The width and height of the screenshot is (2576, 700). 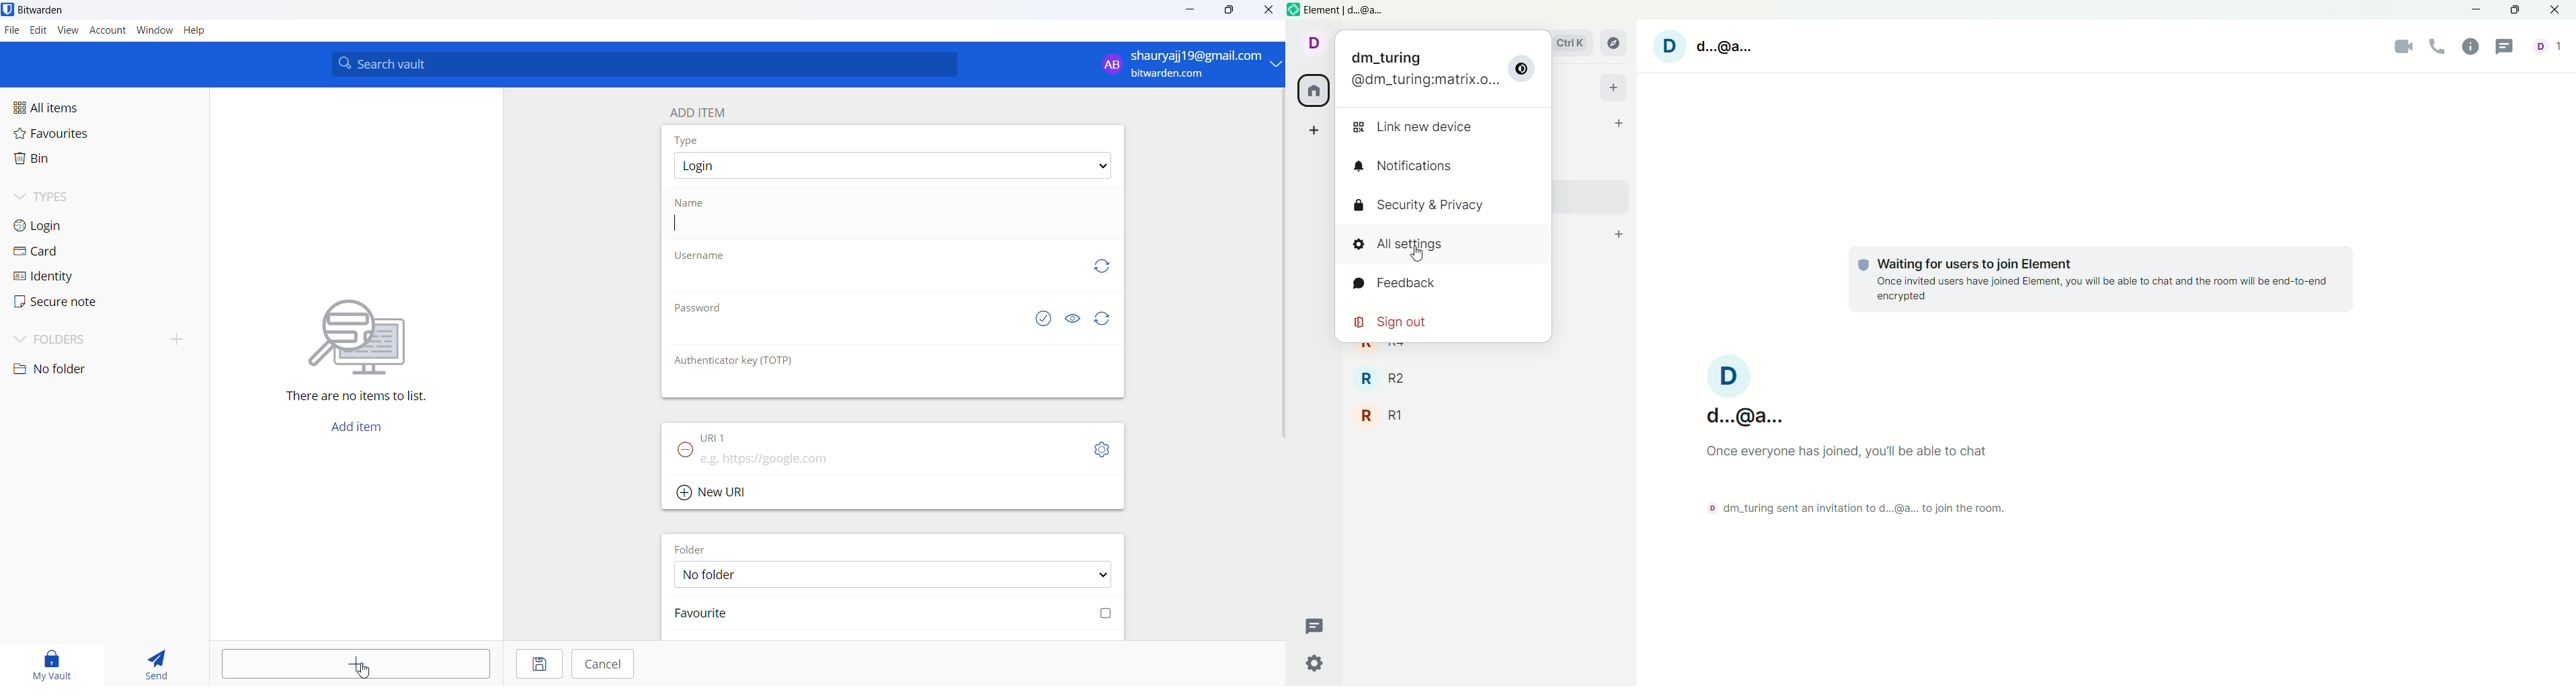 What do you see at coordinates (1383, 416) in the screenshot?
I see `R1` at bounding box center [1383, 416].